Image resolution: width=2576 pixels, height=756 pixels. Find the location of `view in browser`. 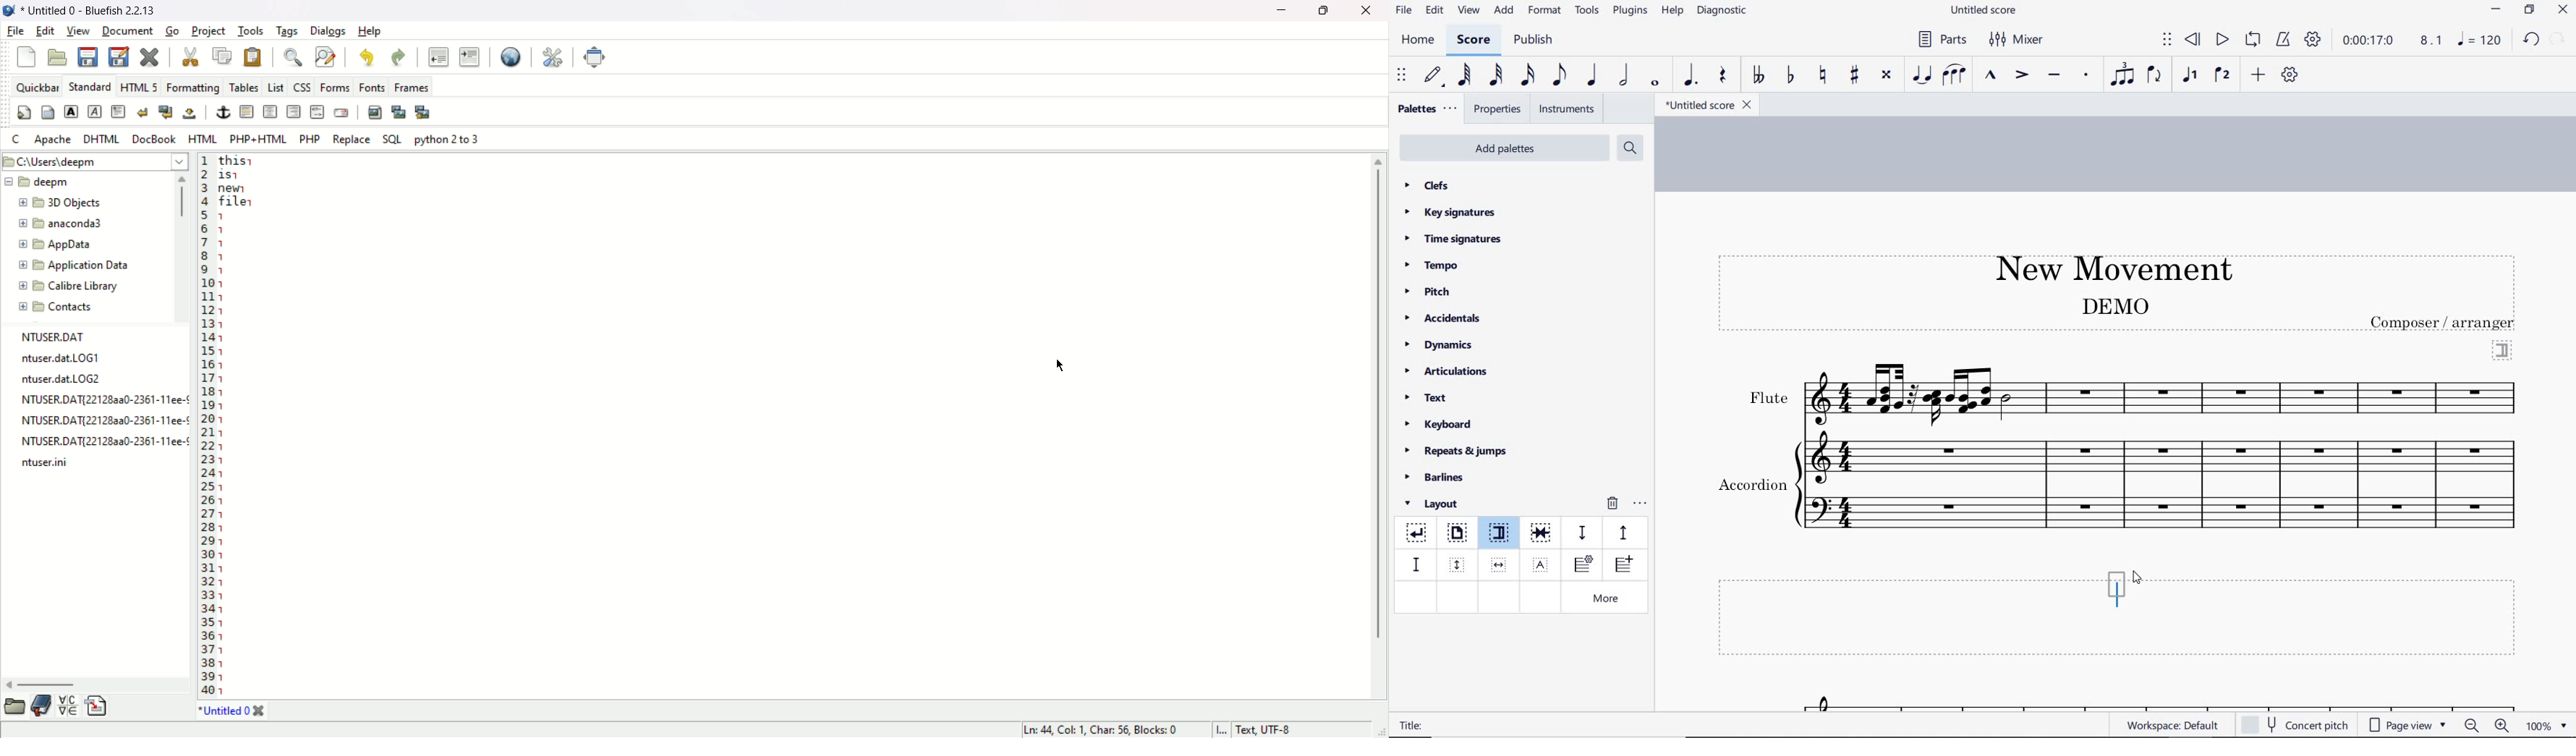

view in browser is located at coordinates (510, 57).